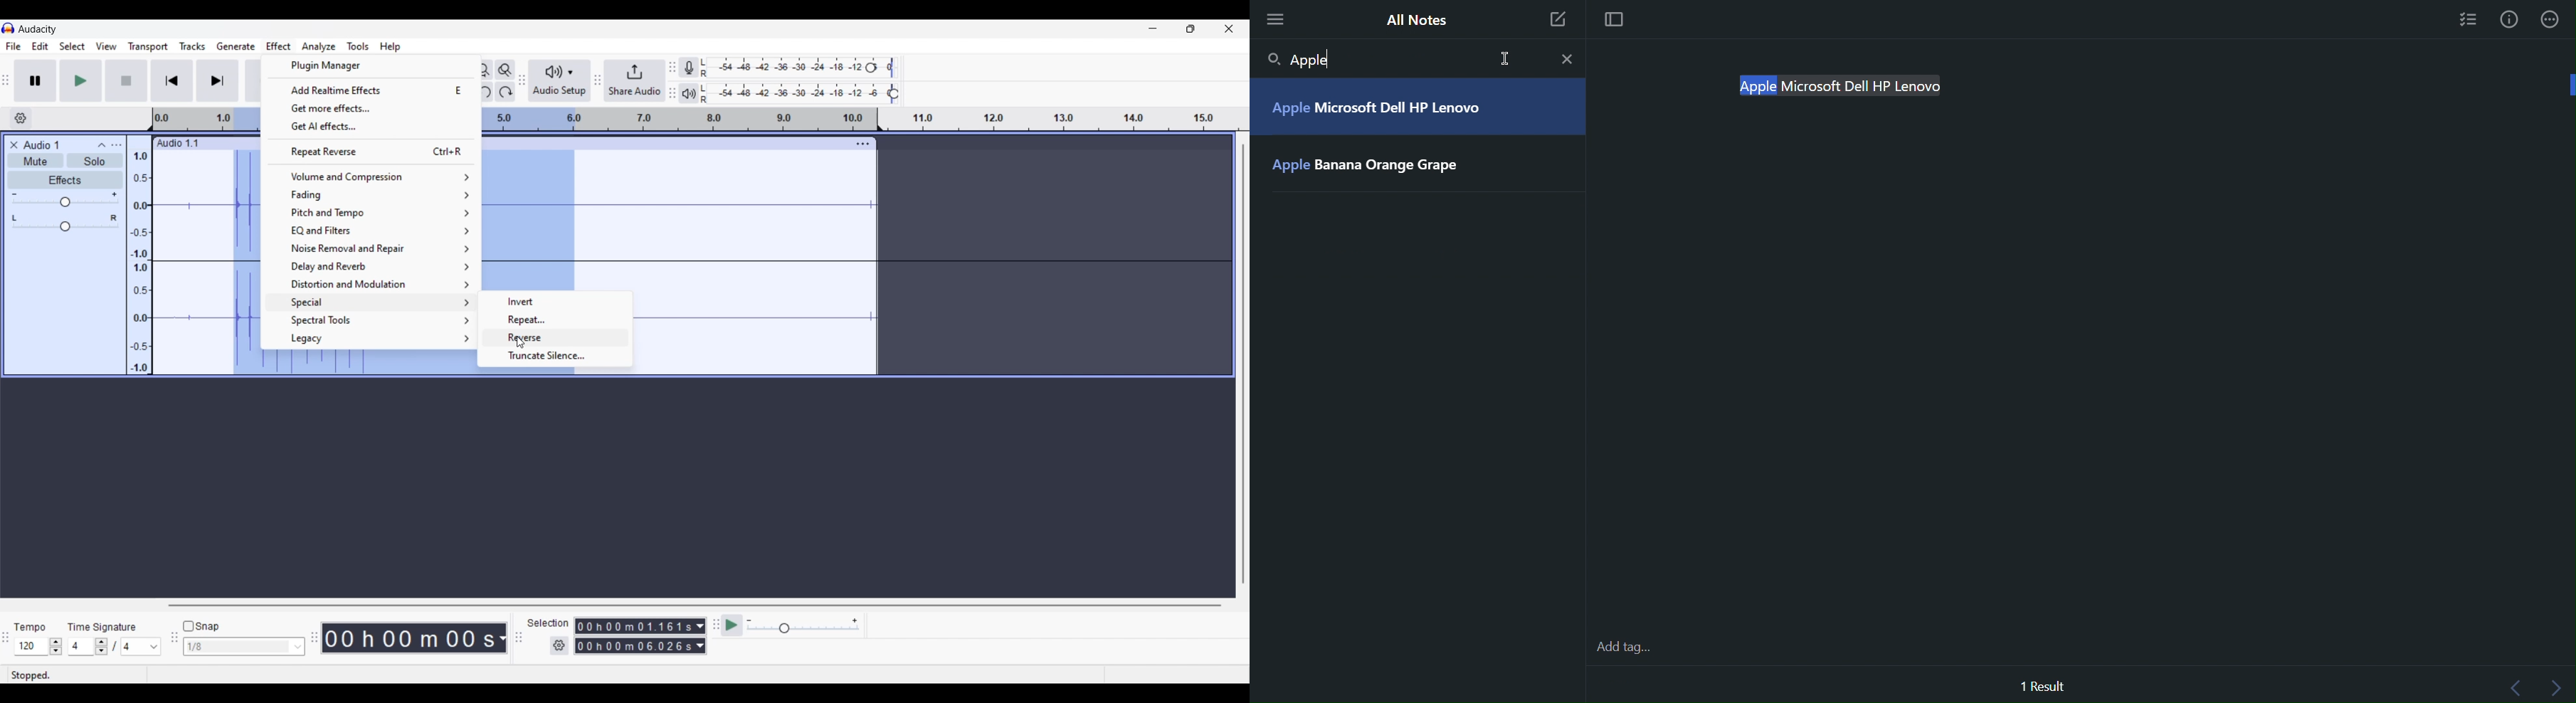 This screenshot has width=2576, height=728. I want to click on Audio setup, so click(560, 81).